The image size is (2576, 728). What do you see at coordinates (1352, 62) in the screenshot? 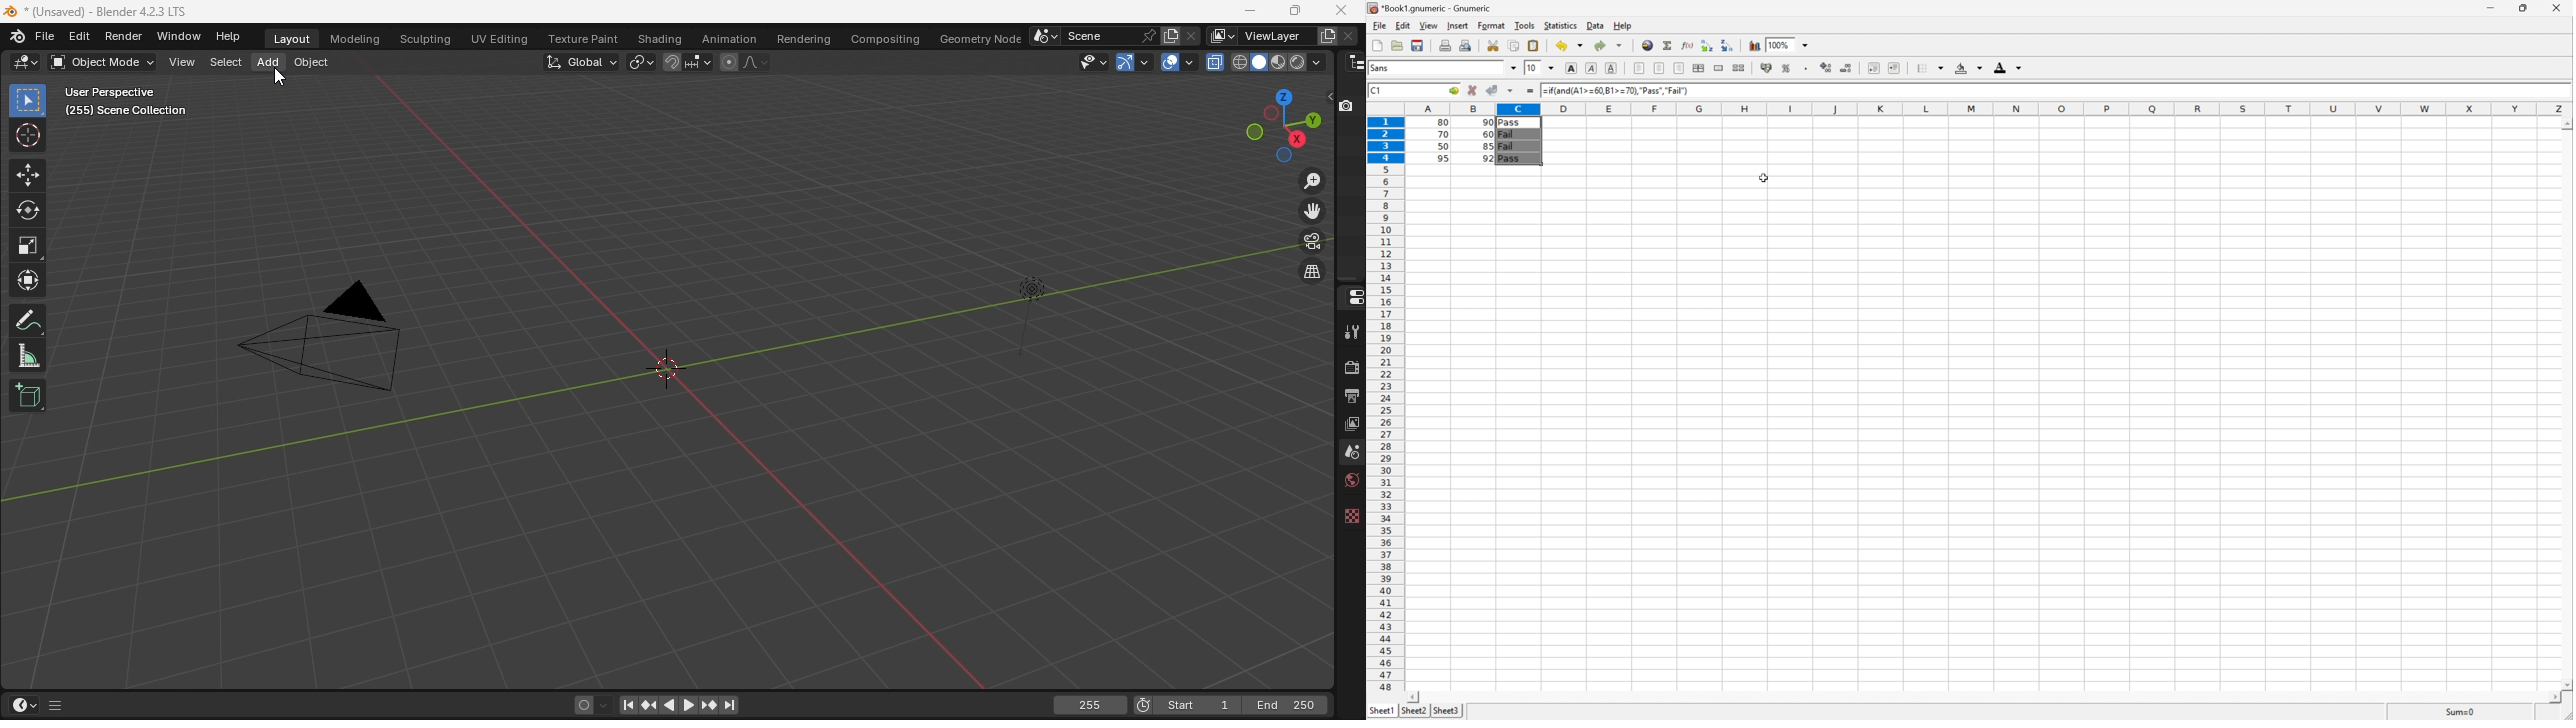
I see `Editor type` at bounding box center [1352, 62].